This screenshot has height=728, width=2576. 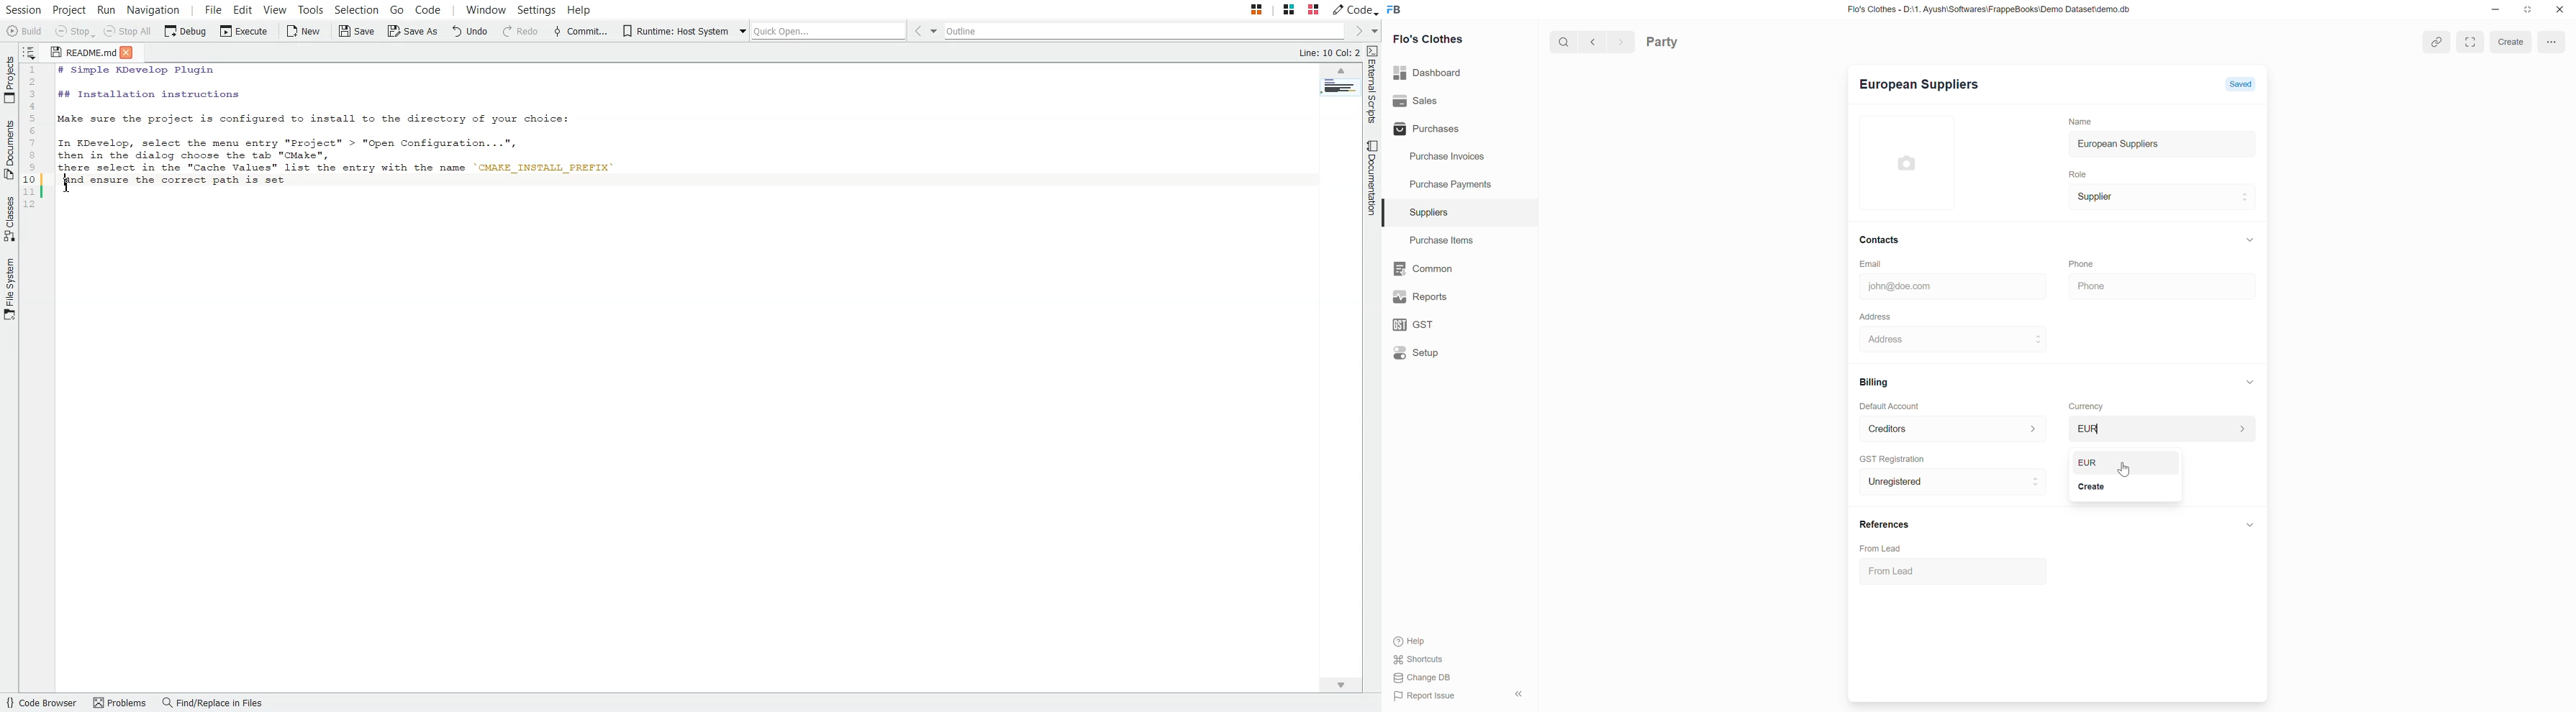 What do you see at coordinates (2529, 10) in the screenshot?
I see `close down` at bounding box center [2529, 10].